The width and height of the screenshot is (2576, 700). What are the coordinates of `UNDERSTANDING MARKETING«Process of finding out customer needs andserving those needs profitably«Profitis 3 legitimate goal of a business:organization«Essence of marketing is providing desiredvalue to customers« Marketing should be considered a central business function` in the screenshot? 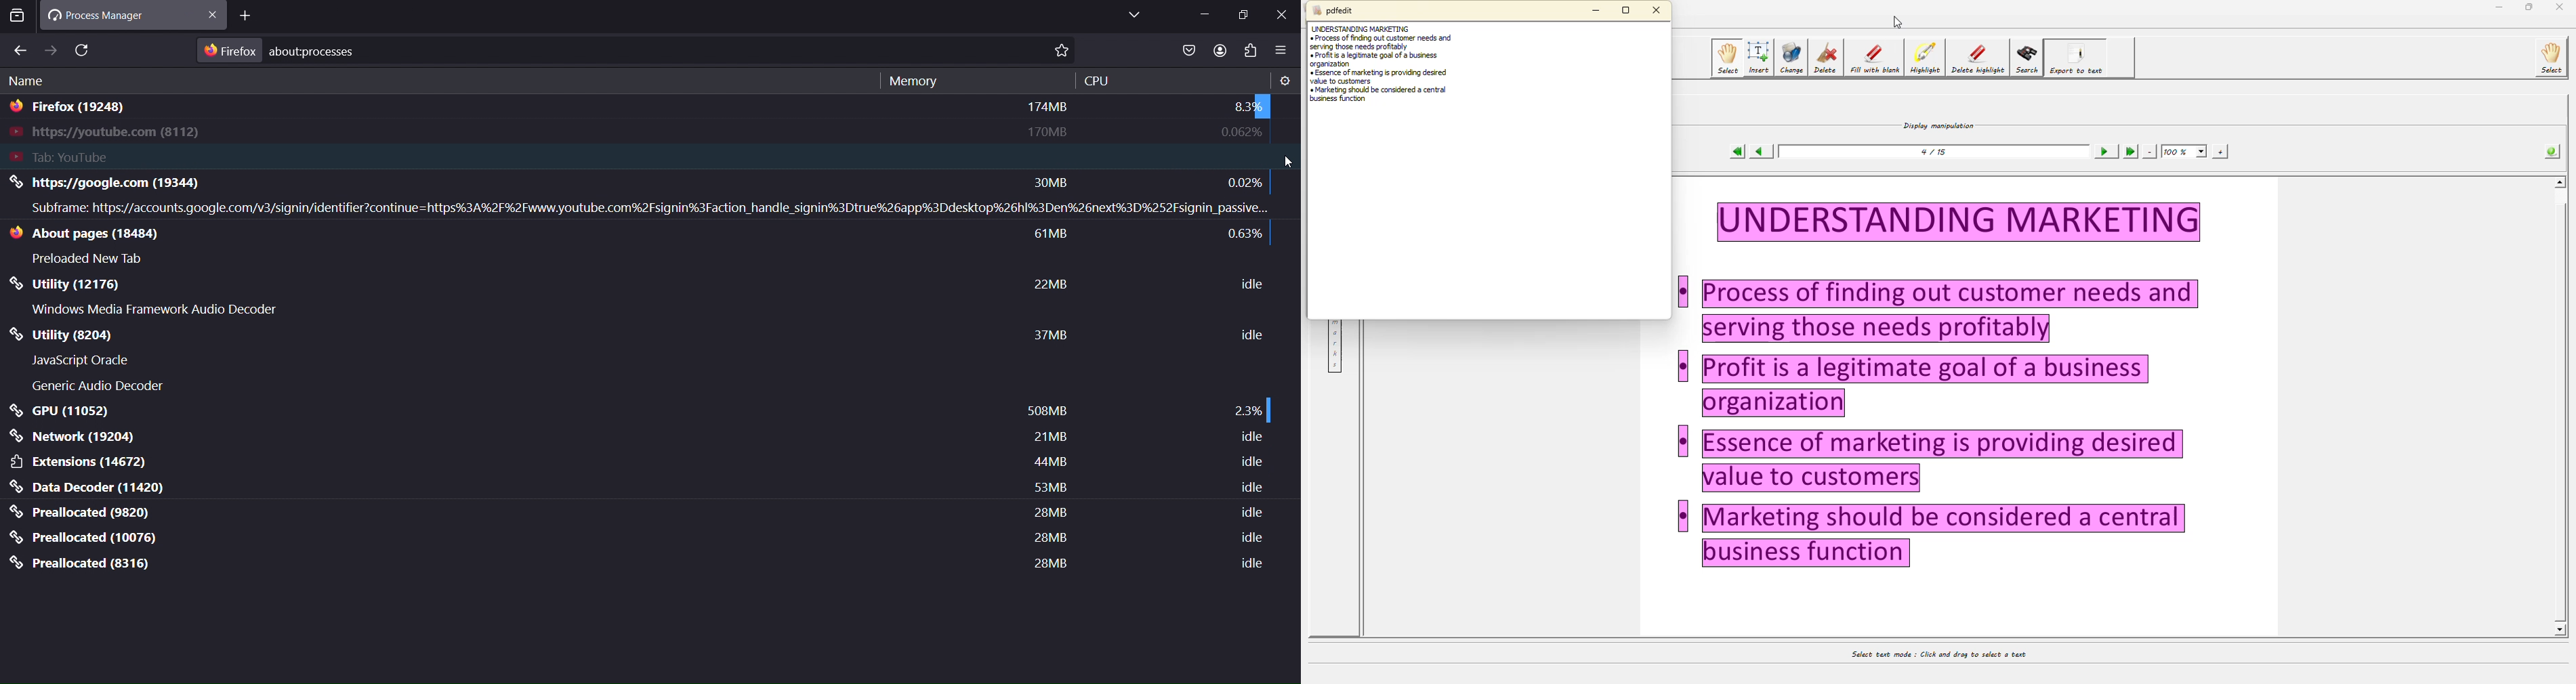 It's located at (1391, 71).